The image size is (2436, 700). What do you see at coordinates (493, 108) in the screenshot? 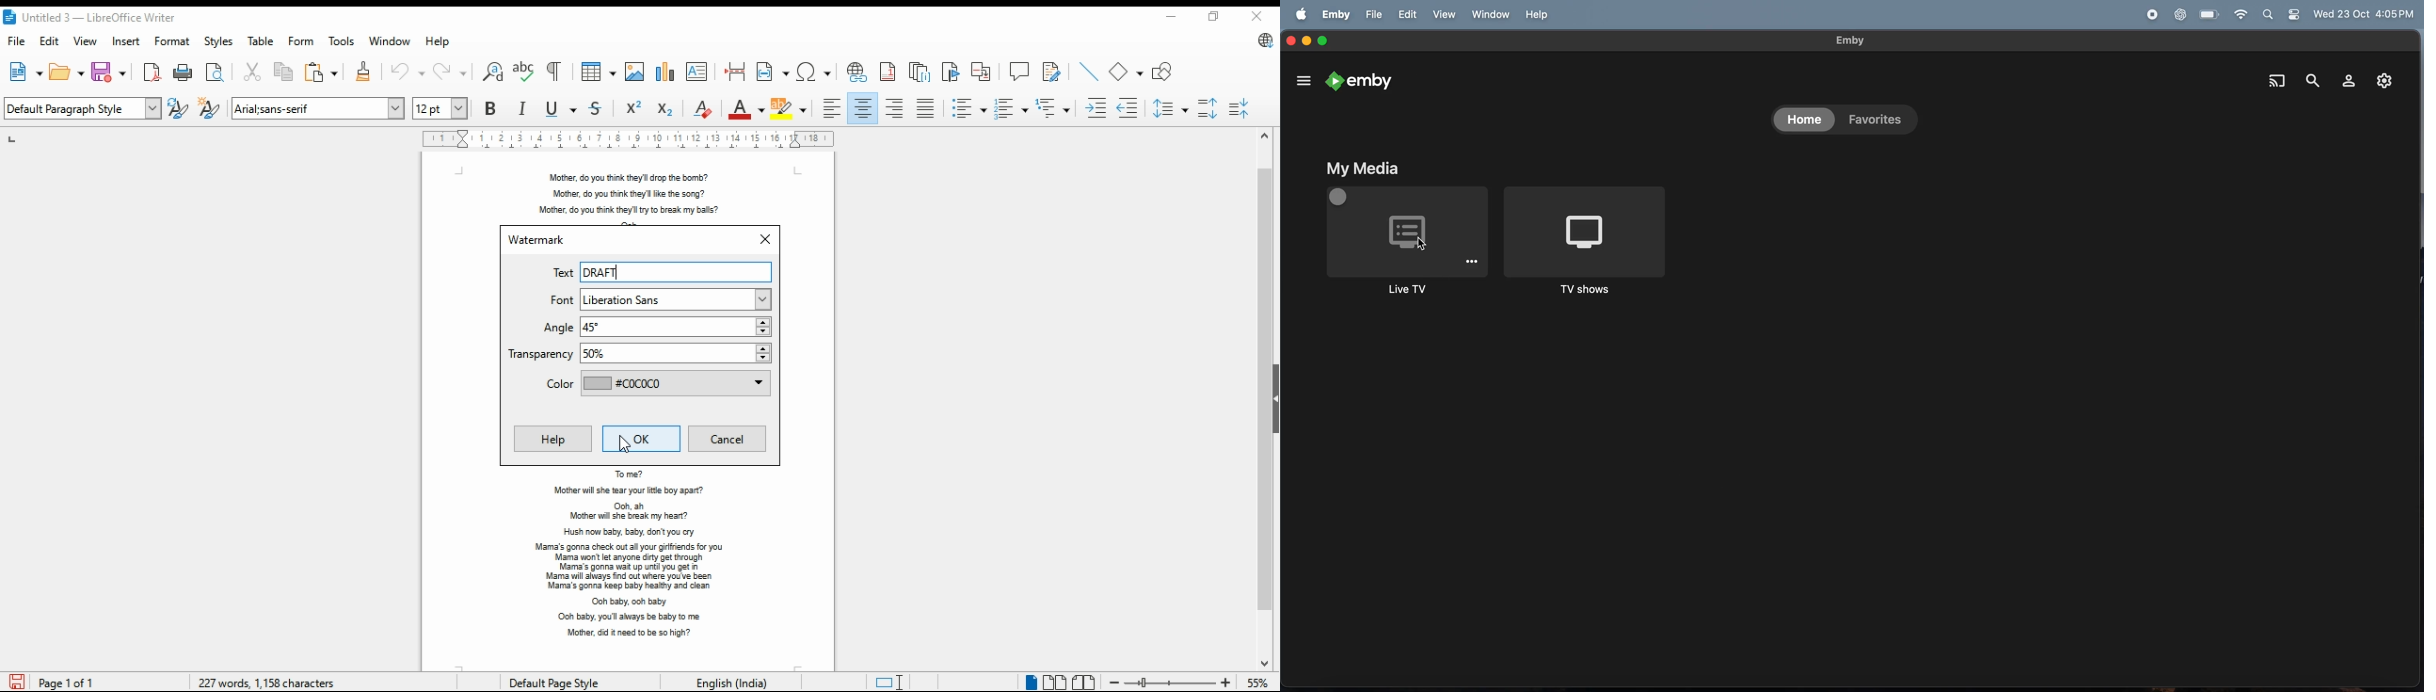
I see `bold` at bounding box center [493, 108].